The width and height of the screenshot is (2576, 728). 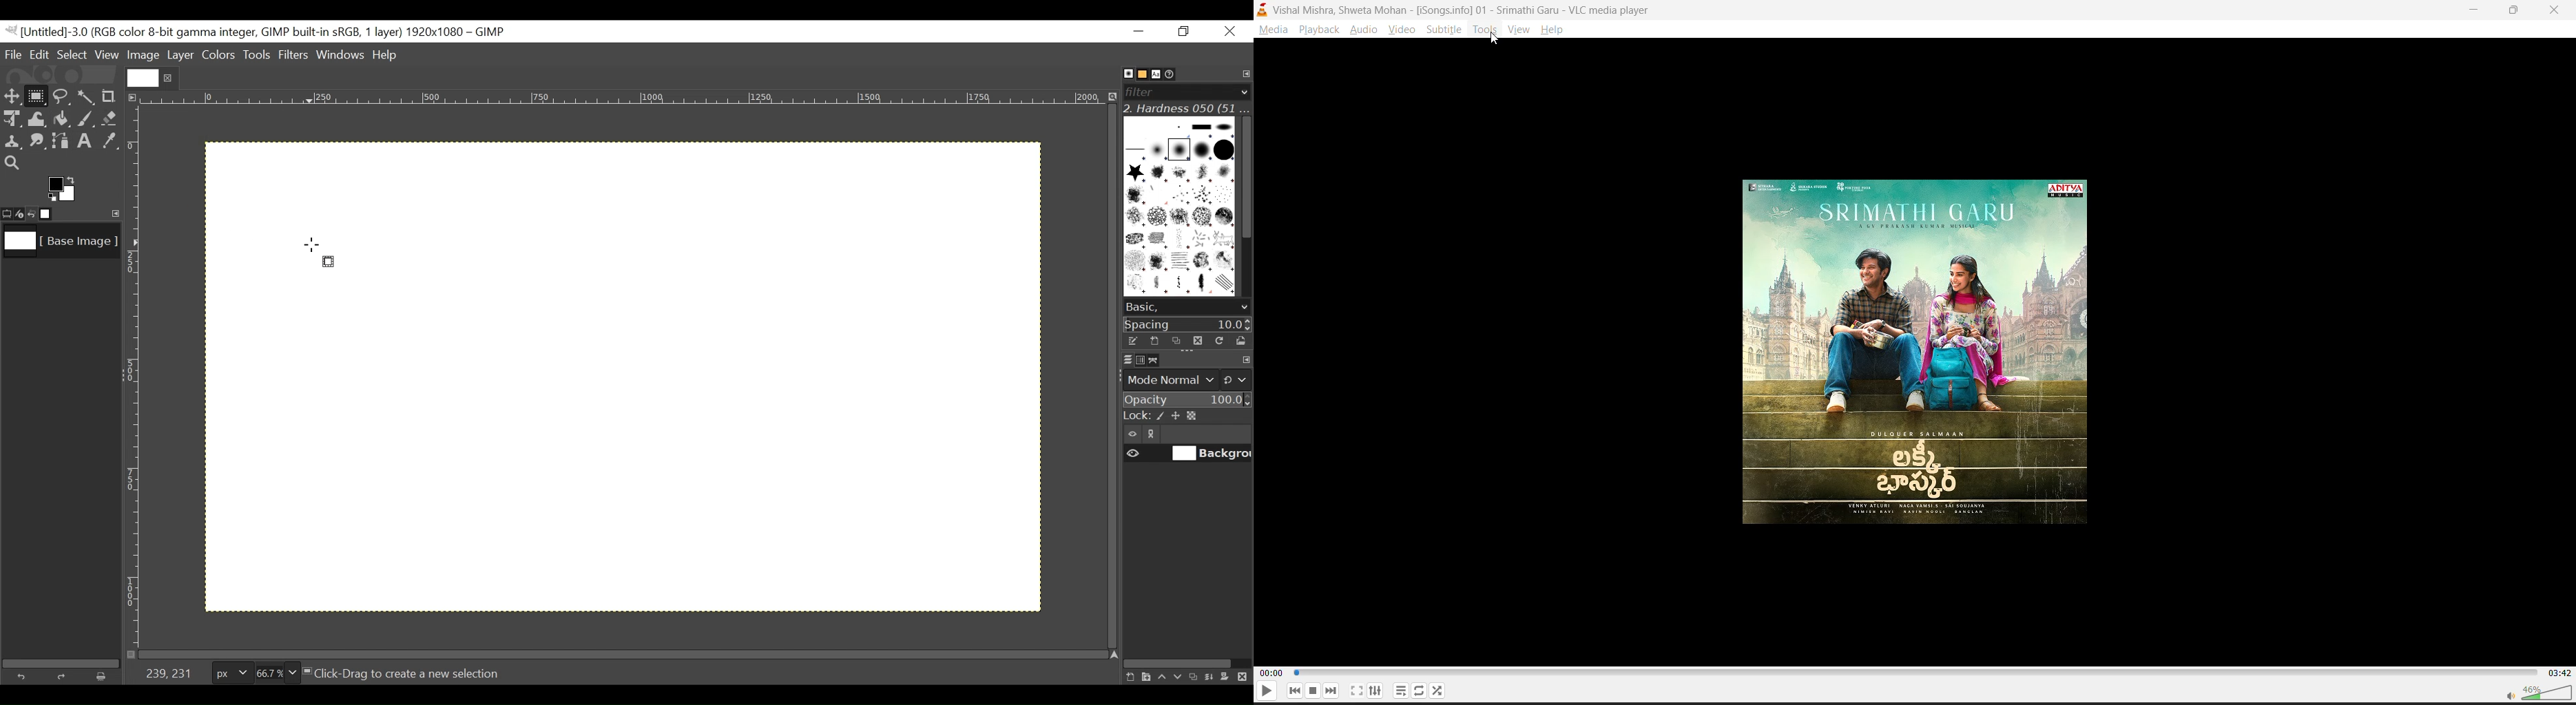 I want to click on Pixels, so click(x=229, y=670).